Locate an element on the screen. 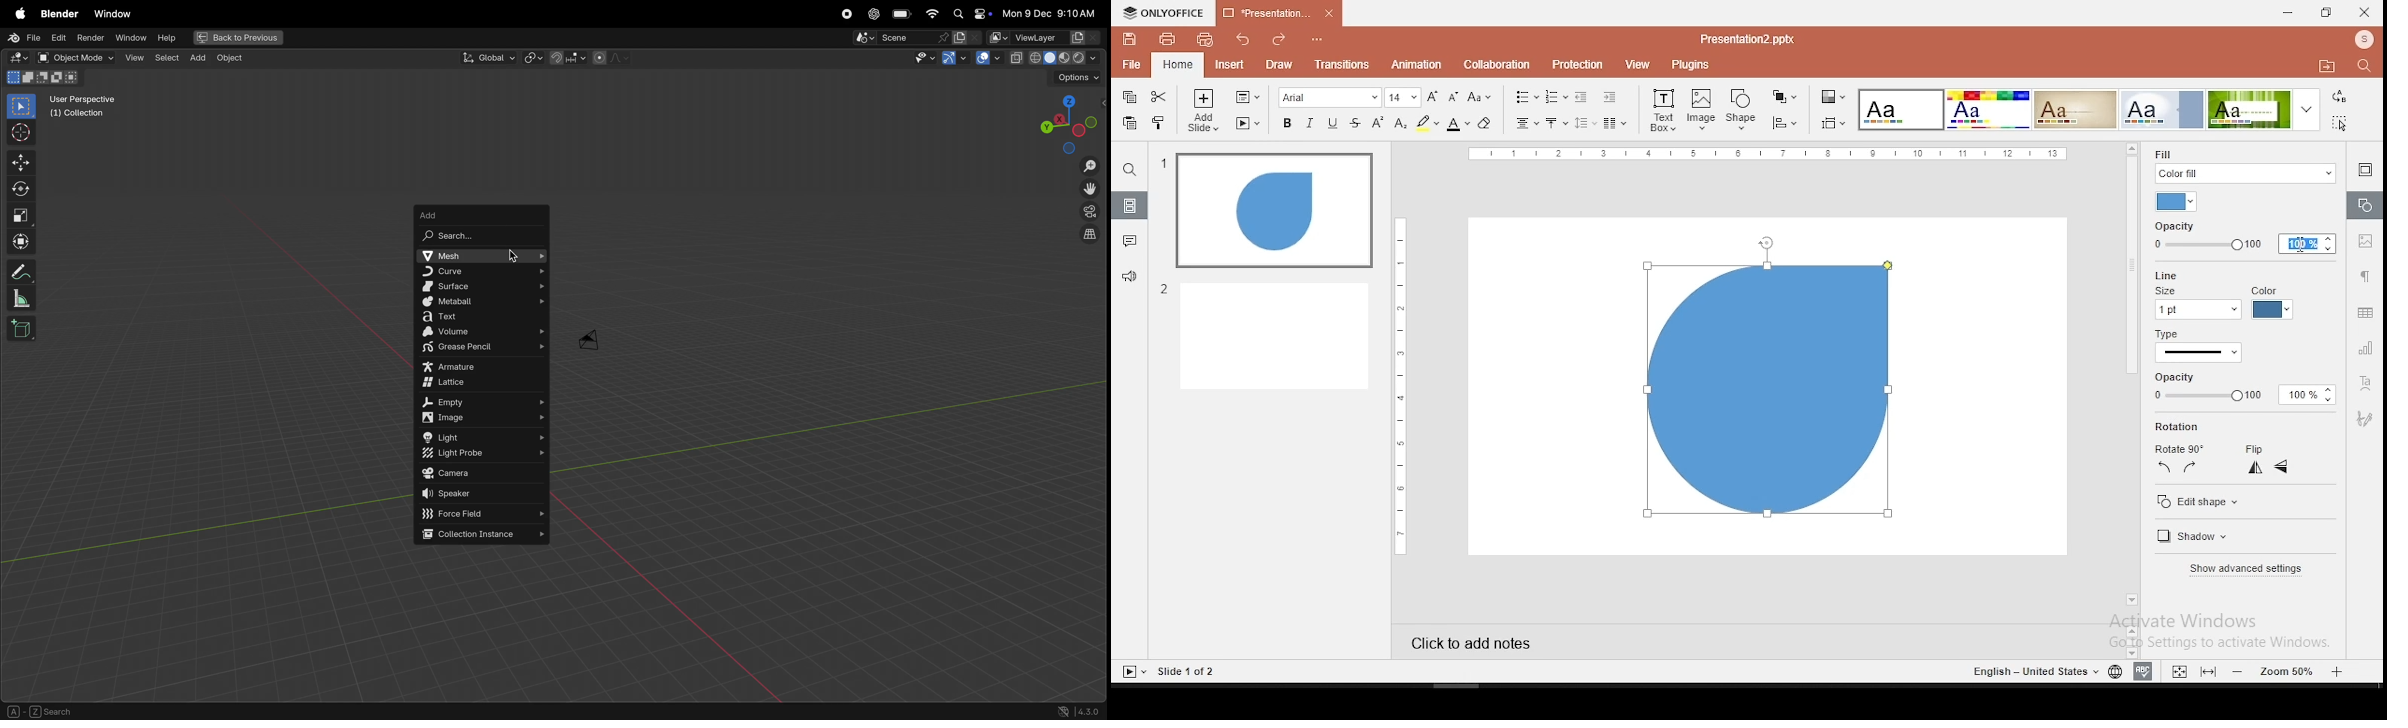 This screenshot has width=2408, height=728. flip horizontal is located at coordinates (2281, 467).